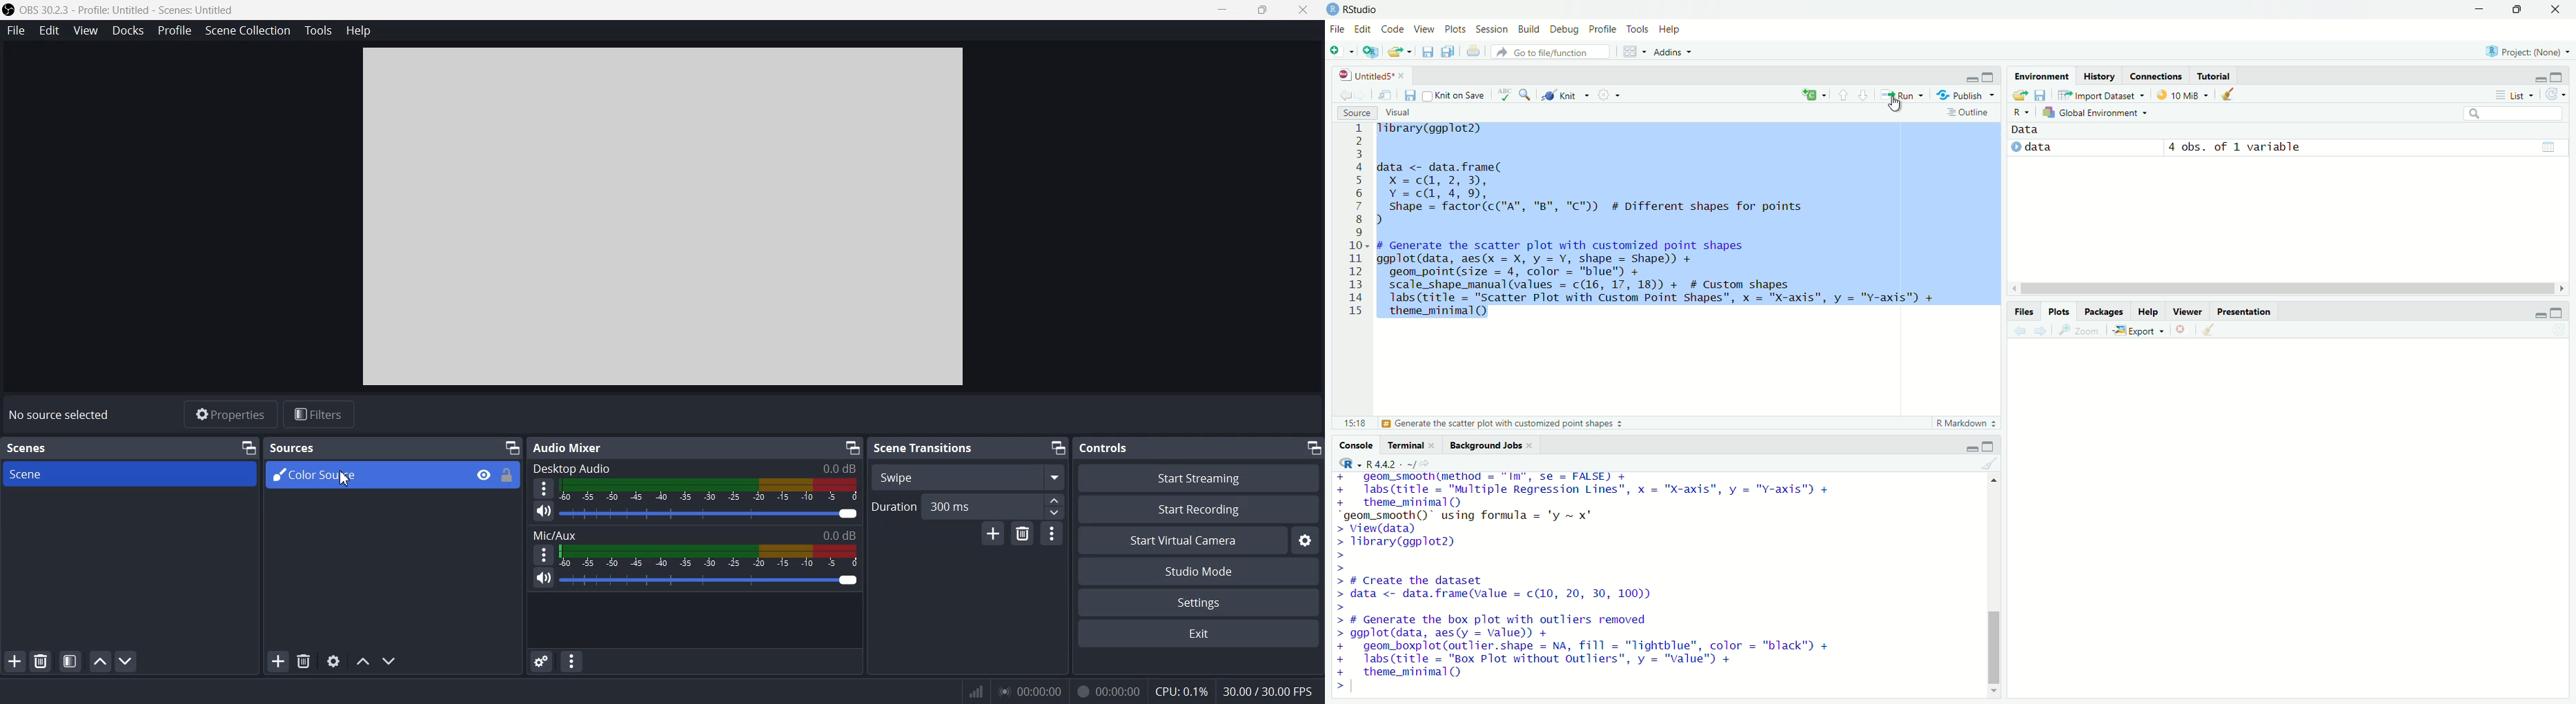 The height and width of the screenshot is (728, 2576). Describe the element at coordinates (1455, 95) in the screenshot. I see `Knit on Save` at that location.